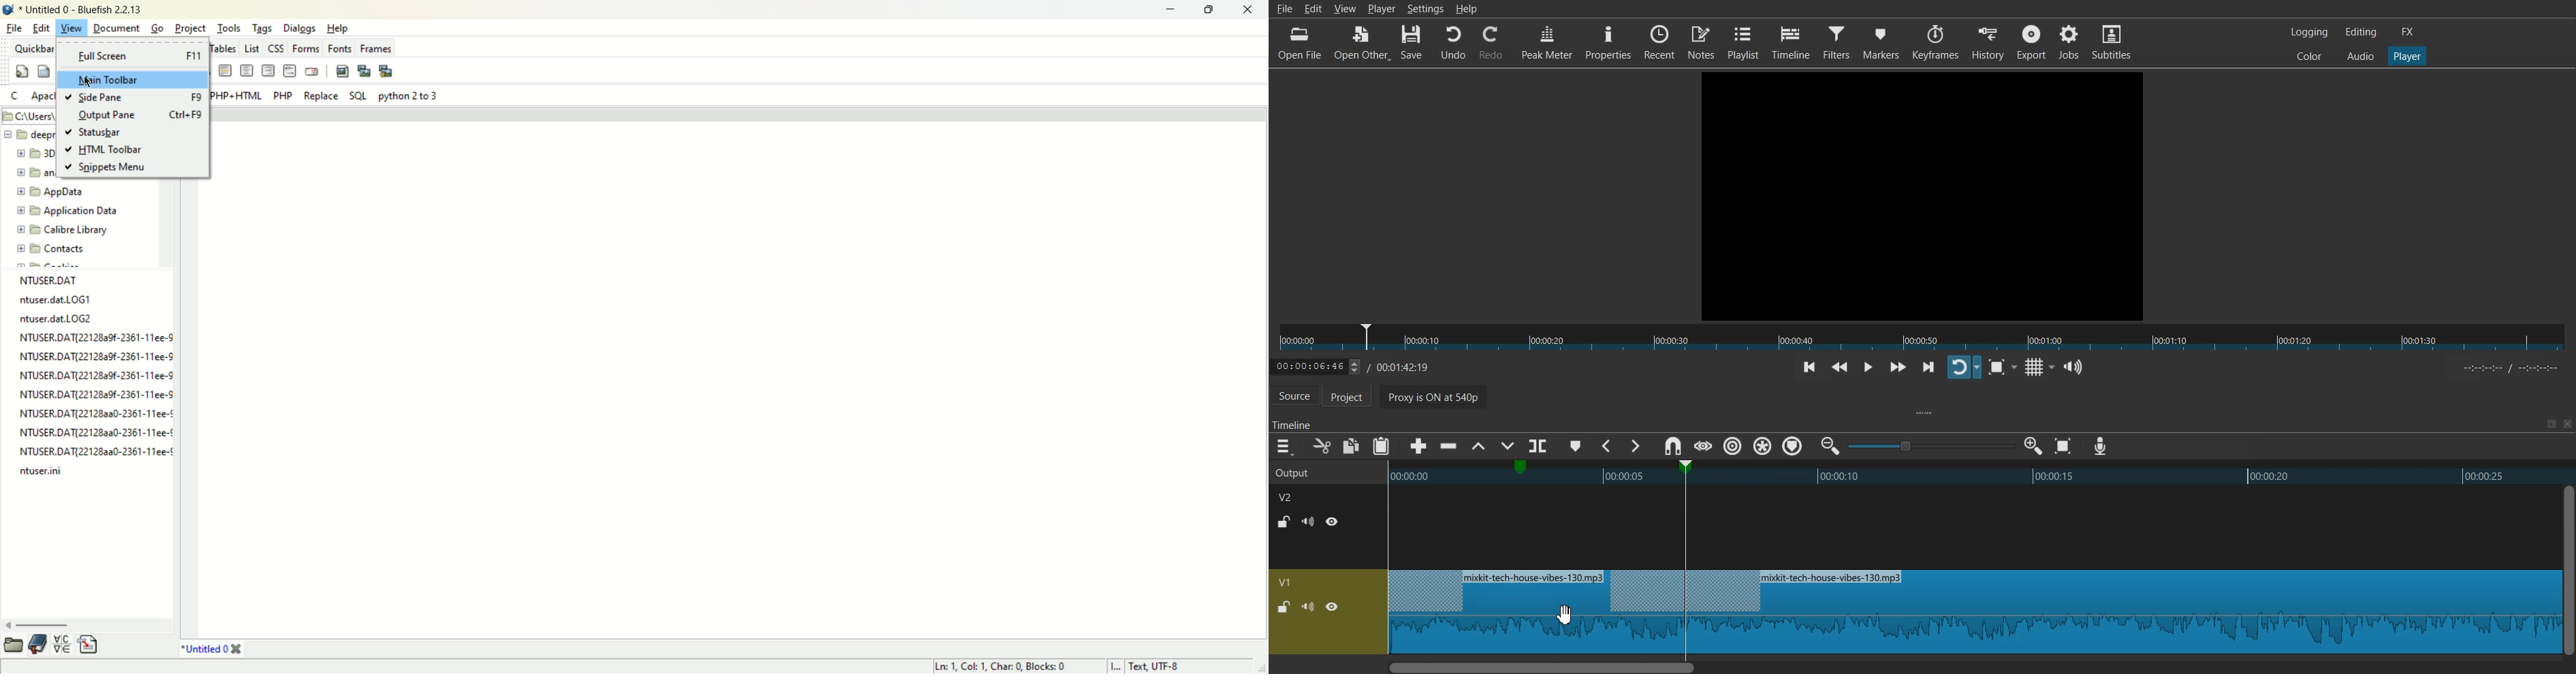 Image resolution: width=2576 pixels, height=700 pixels. What do you see at coordinates (1672, 447) in the screenshot?
I see `Snap` at bounding box center [1672, 447].